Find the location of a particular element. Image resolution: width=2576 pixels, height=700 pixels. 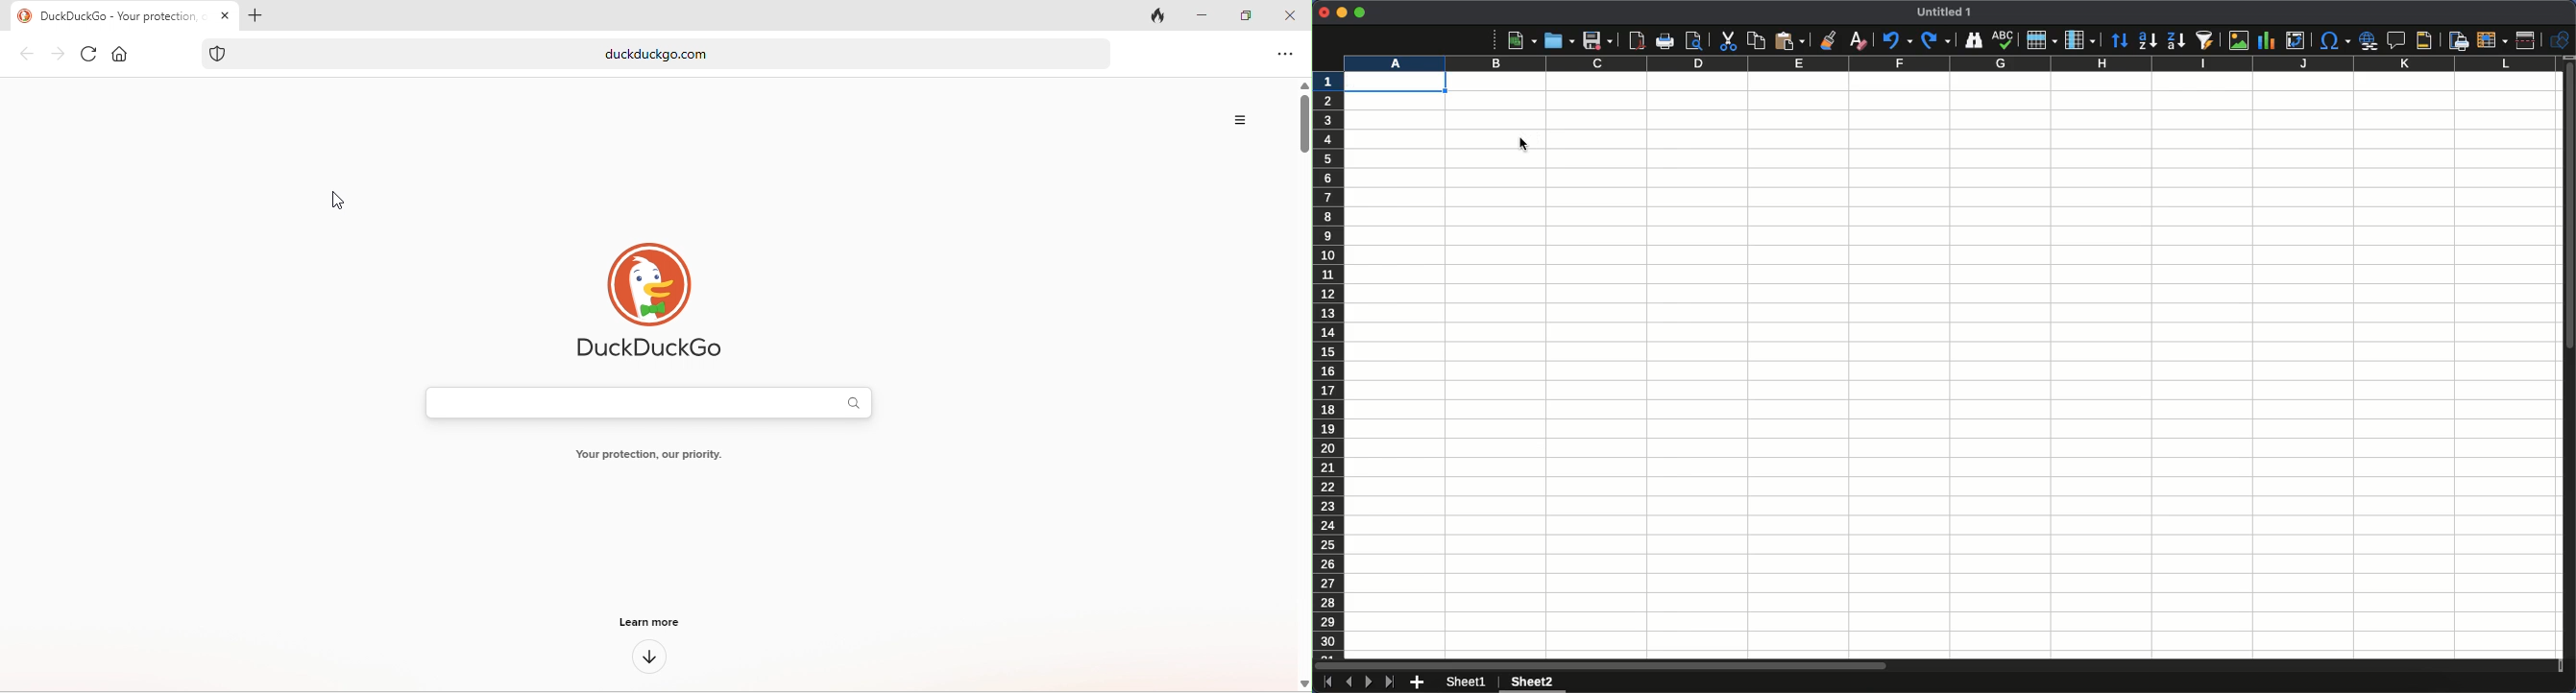

Special characters is located at coordinates (2334, 40).